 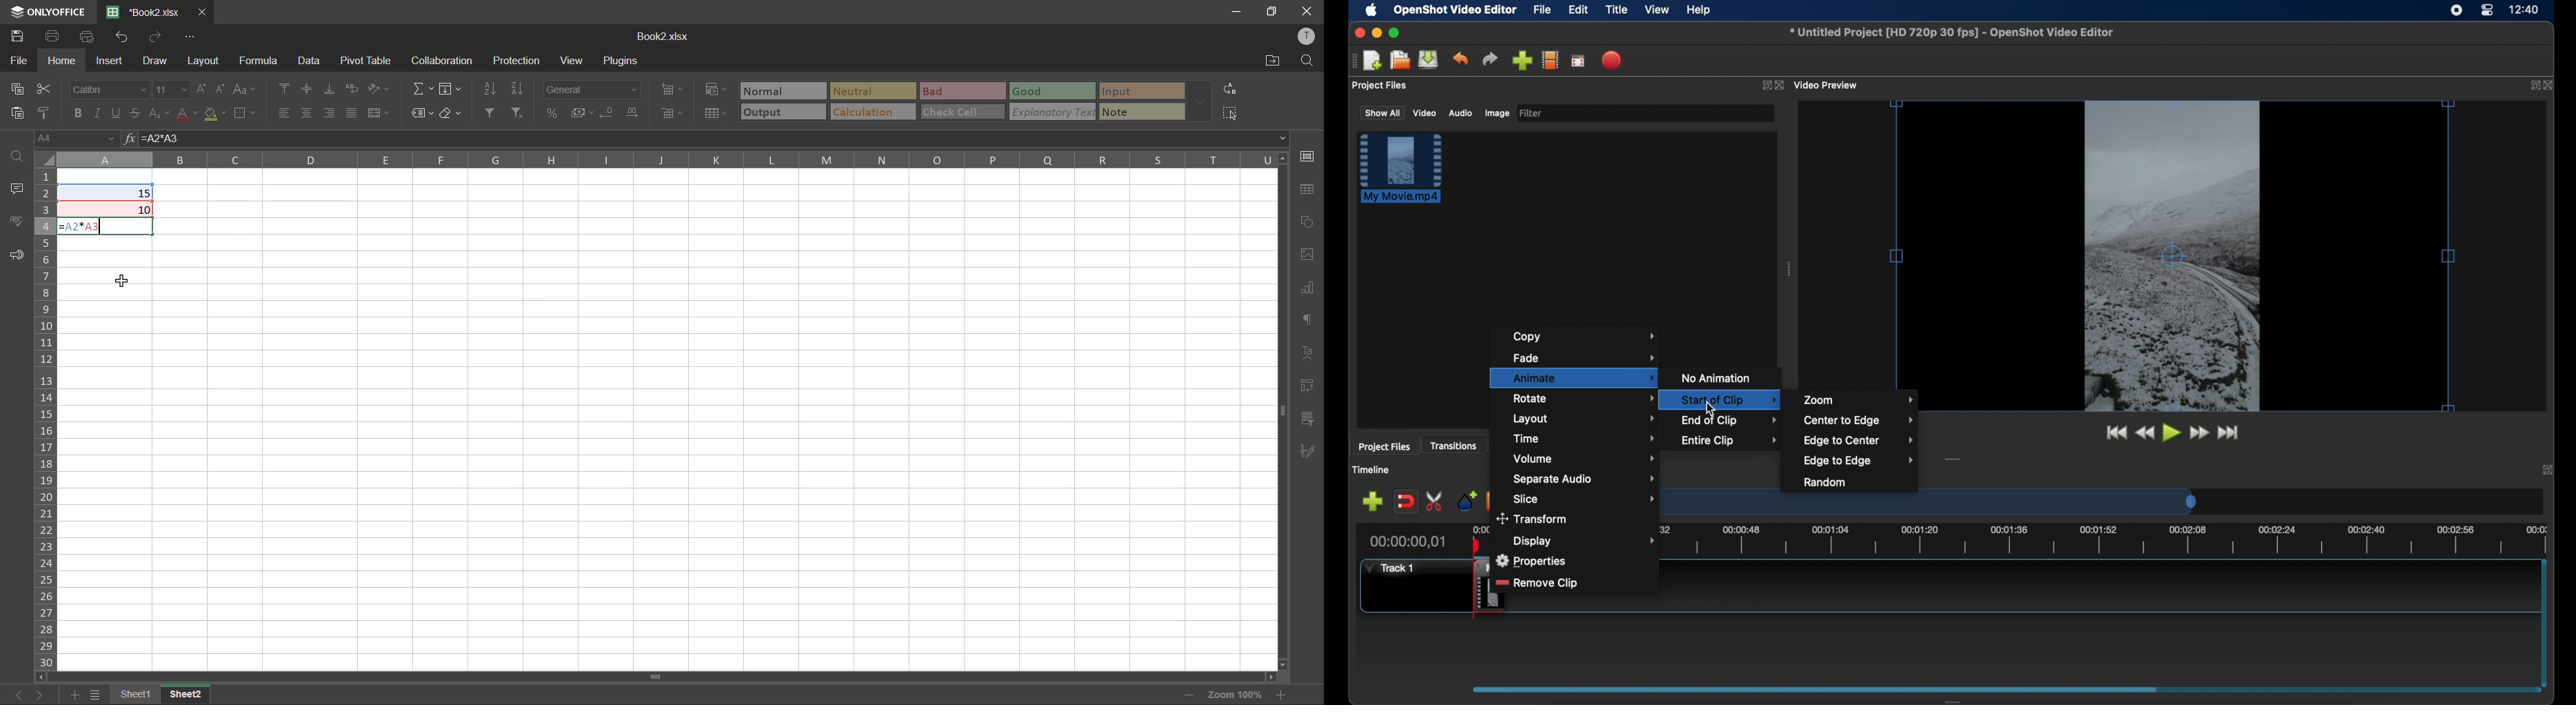 I want to click on openshot video editor, so click(x=1456, y=10).